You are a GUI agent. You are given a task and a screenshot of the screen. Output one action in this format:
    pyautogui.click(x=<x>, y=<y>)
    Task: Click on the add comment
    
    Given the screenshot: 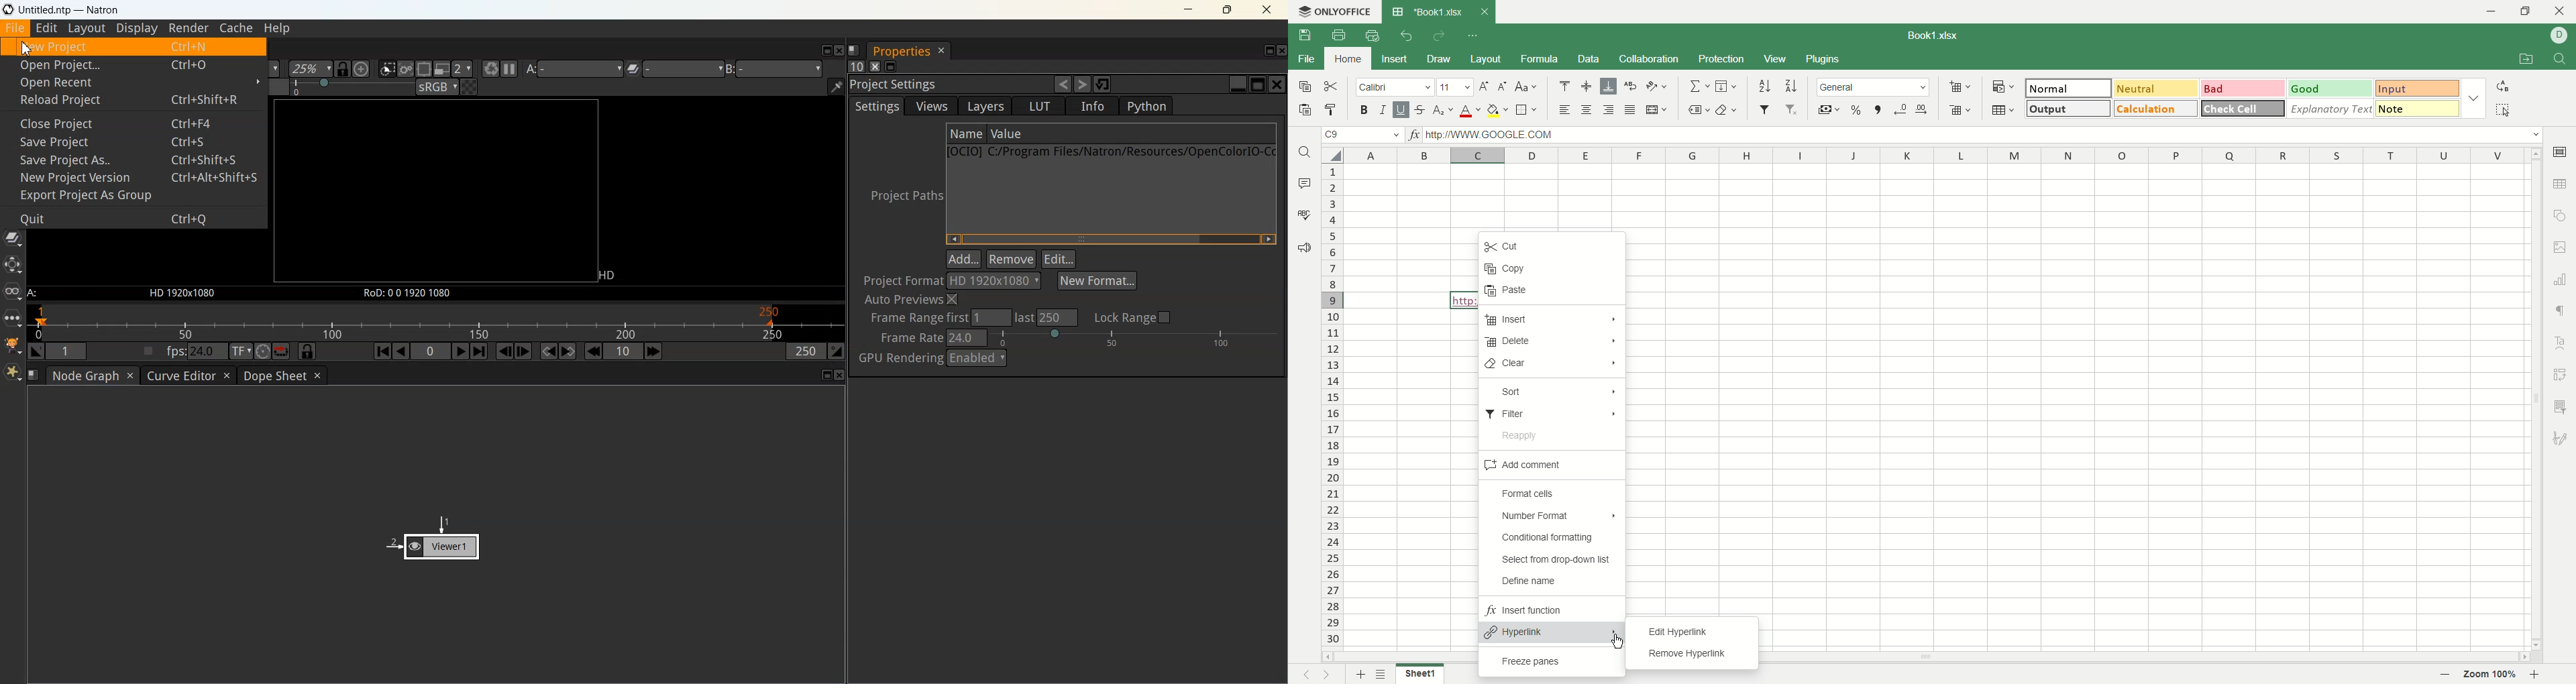 What is the action you would take?
    pyautogui.click(x=1550, y=464)
    